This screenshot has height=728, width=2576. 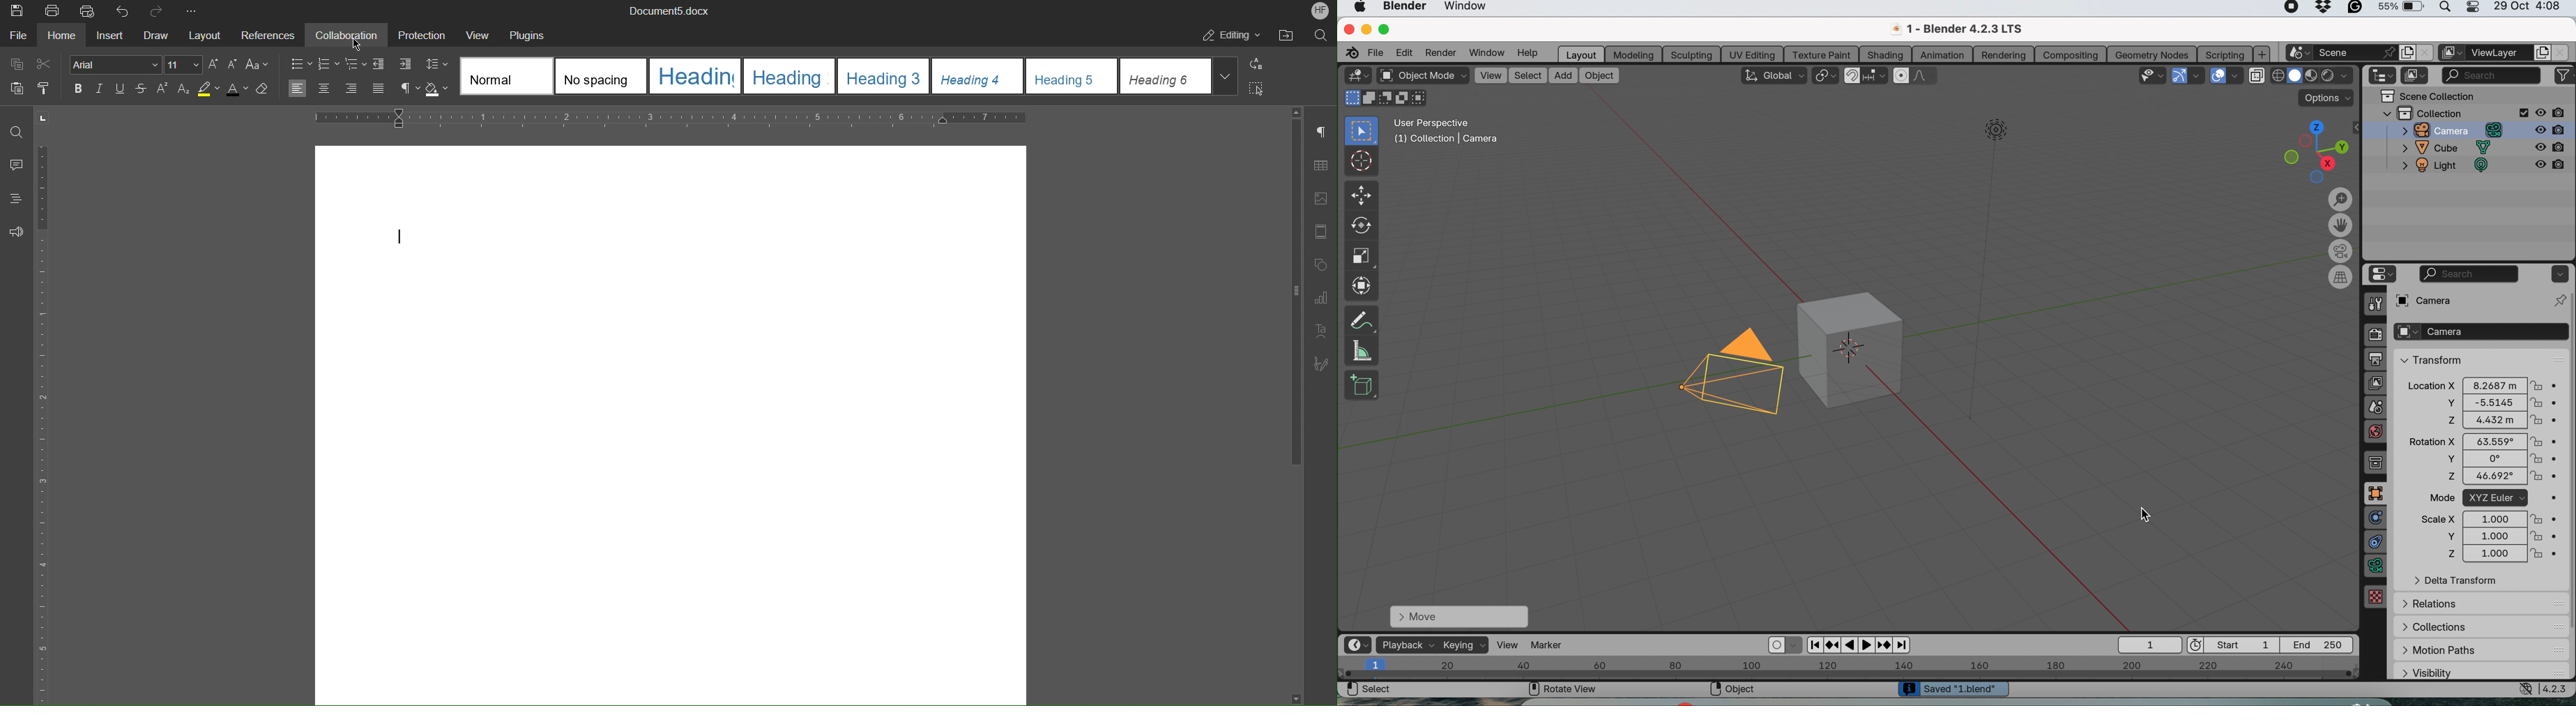 I want to click on Shadow, so click(x=440, y=90).